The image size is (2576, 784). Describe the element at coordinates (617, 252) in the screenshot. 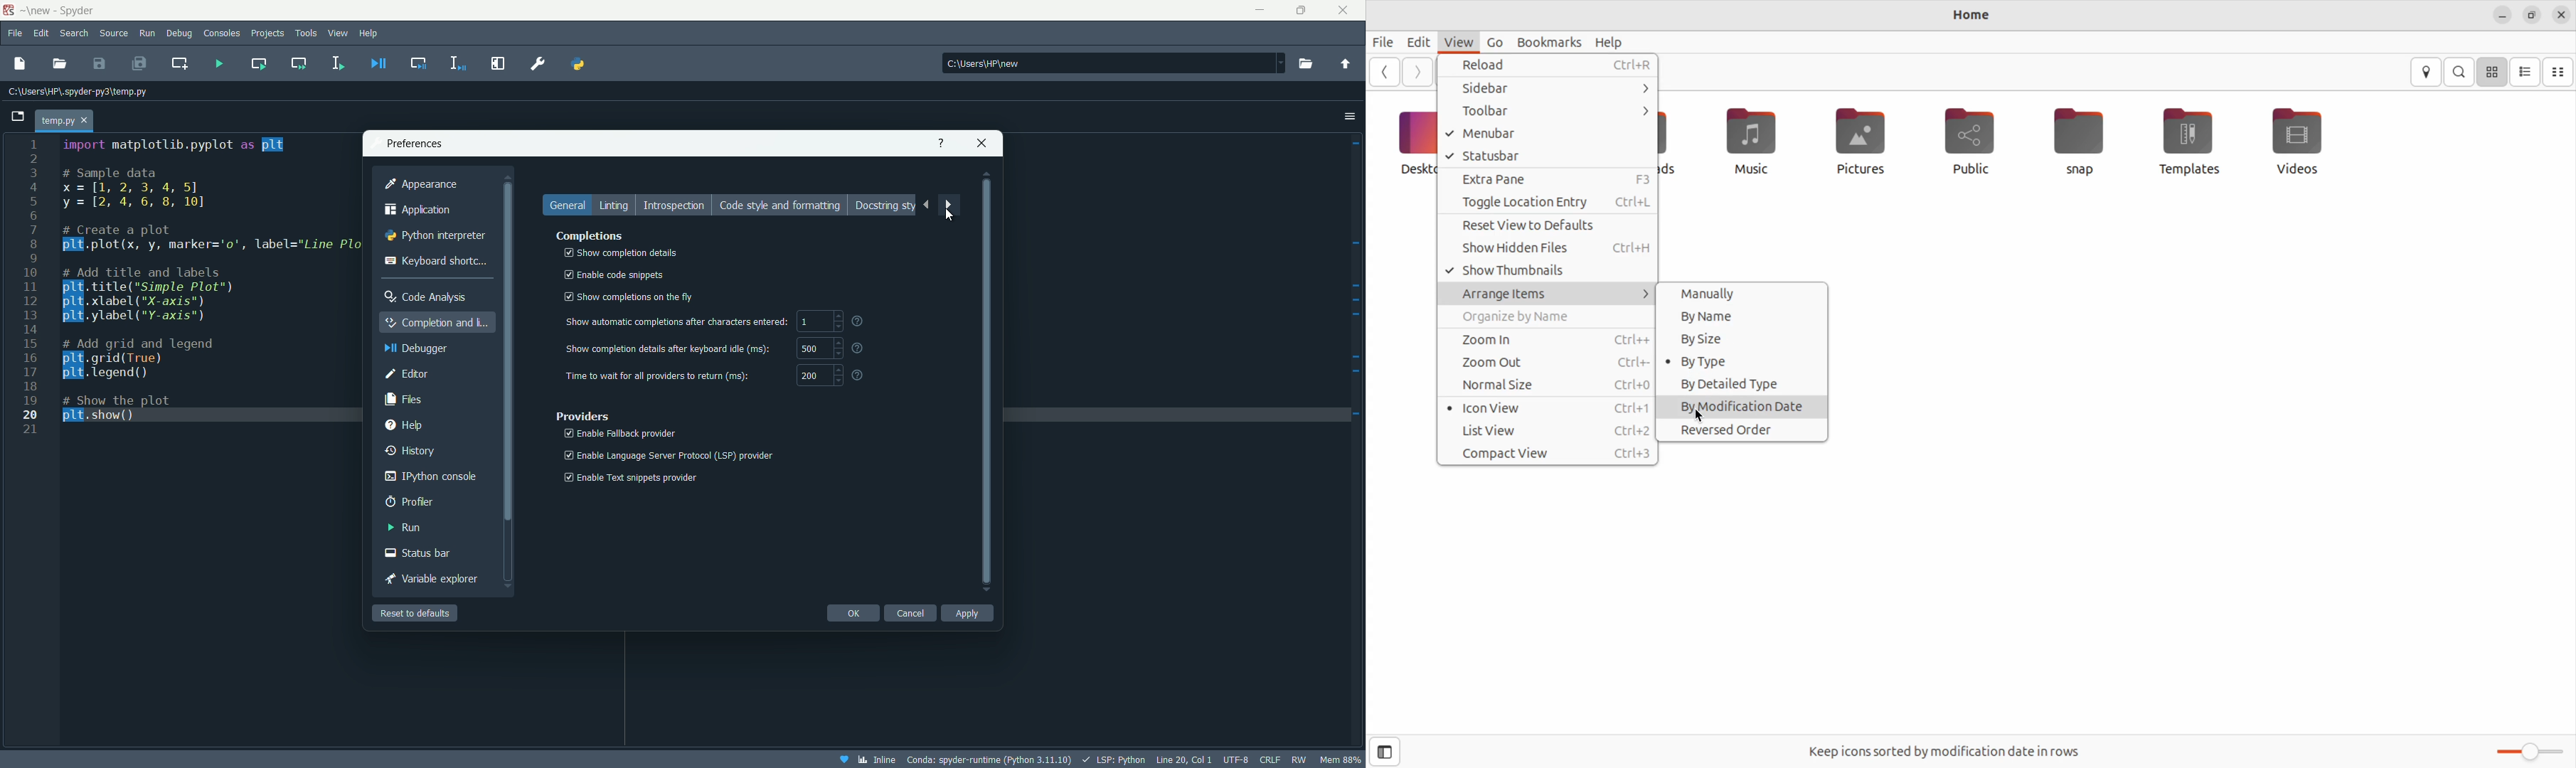

I see `show completion details` at that location.